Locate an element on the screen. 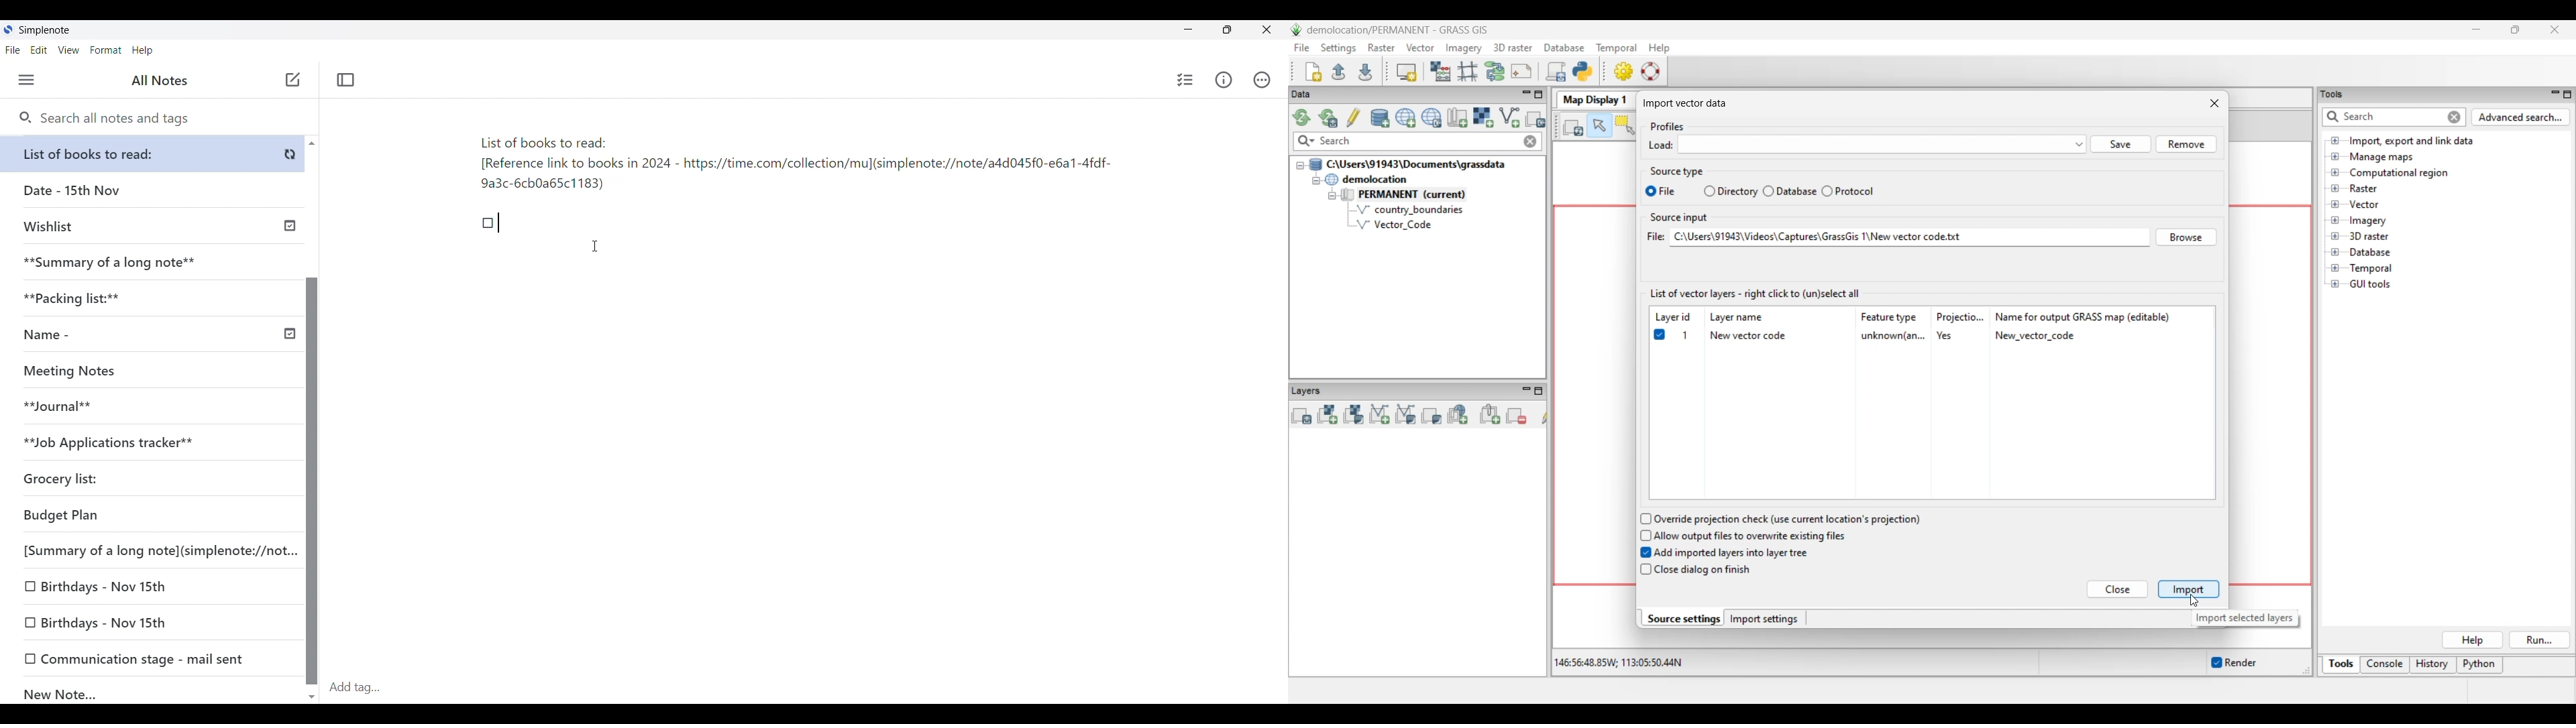  Meeting Notes is located at coordinates (148, 371).